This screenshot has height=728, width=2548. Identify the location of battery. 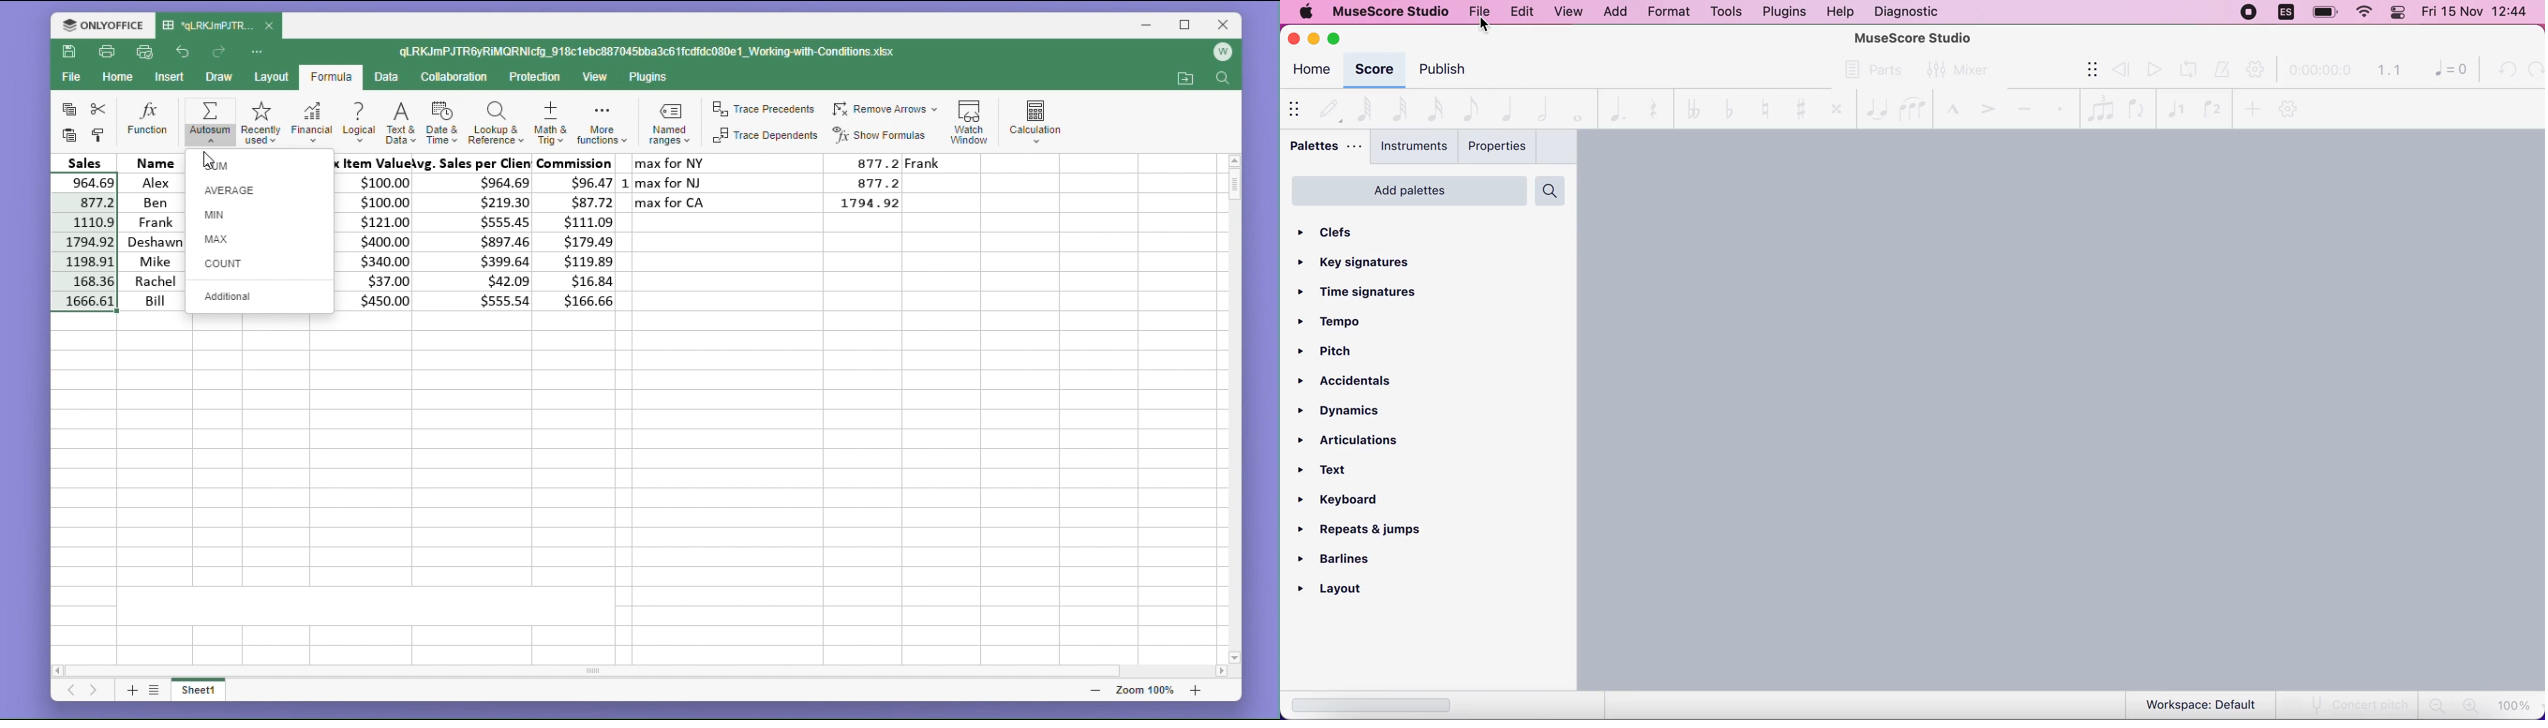
(2322, 13).